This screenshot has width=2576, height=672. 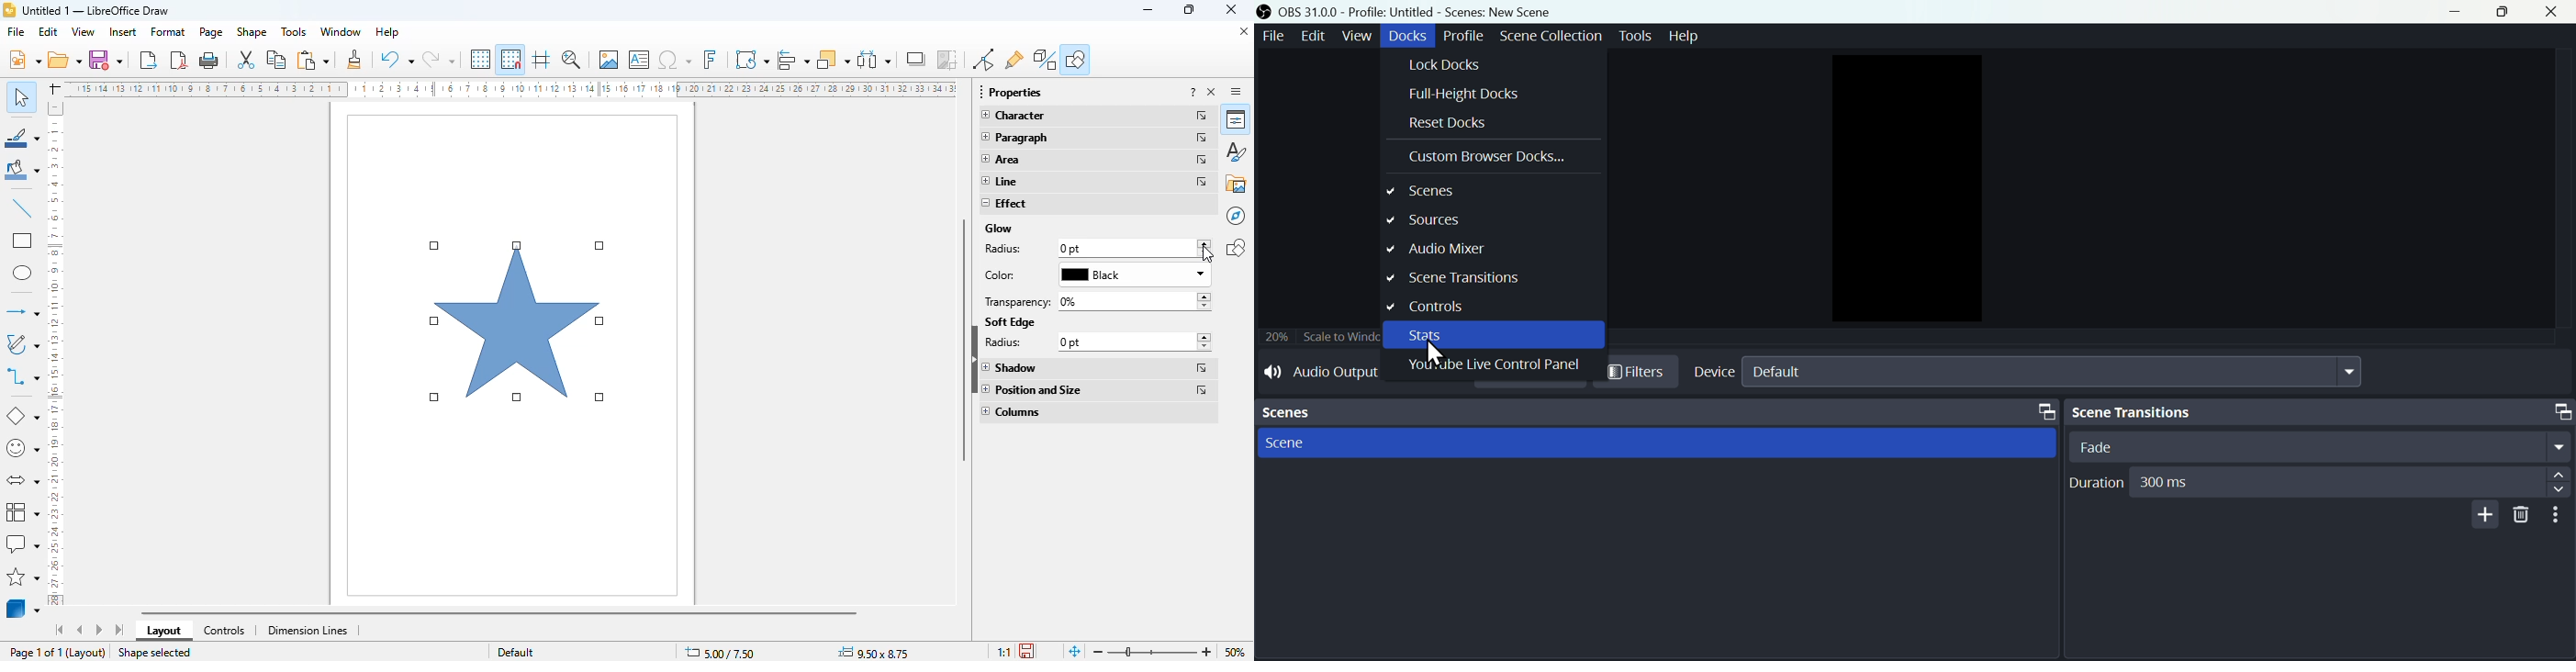 What do you see at coordinates (998, 180) in the screenshot?
I see `line` at bounding box center [998, 180].